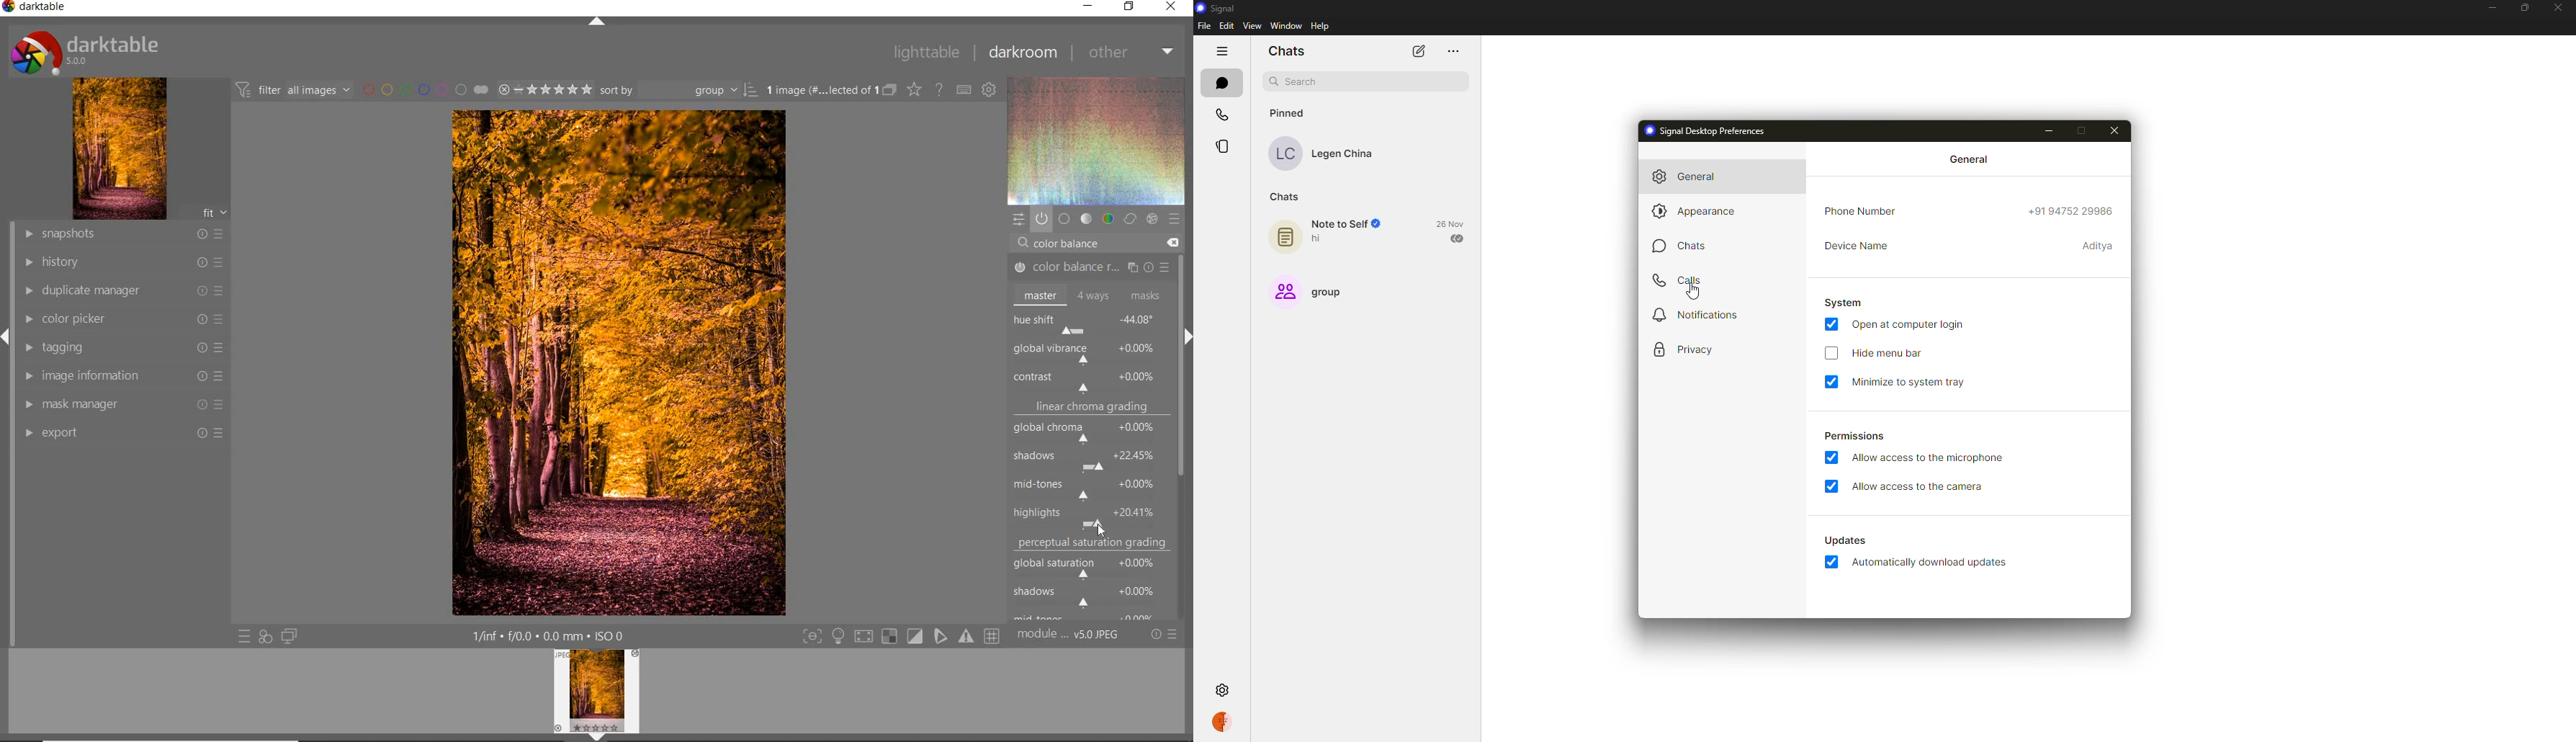  I want to click on device name, so click(2101, 246).